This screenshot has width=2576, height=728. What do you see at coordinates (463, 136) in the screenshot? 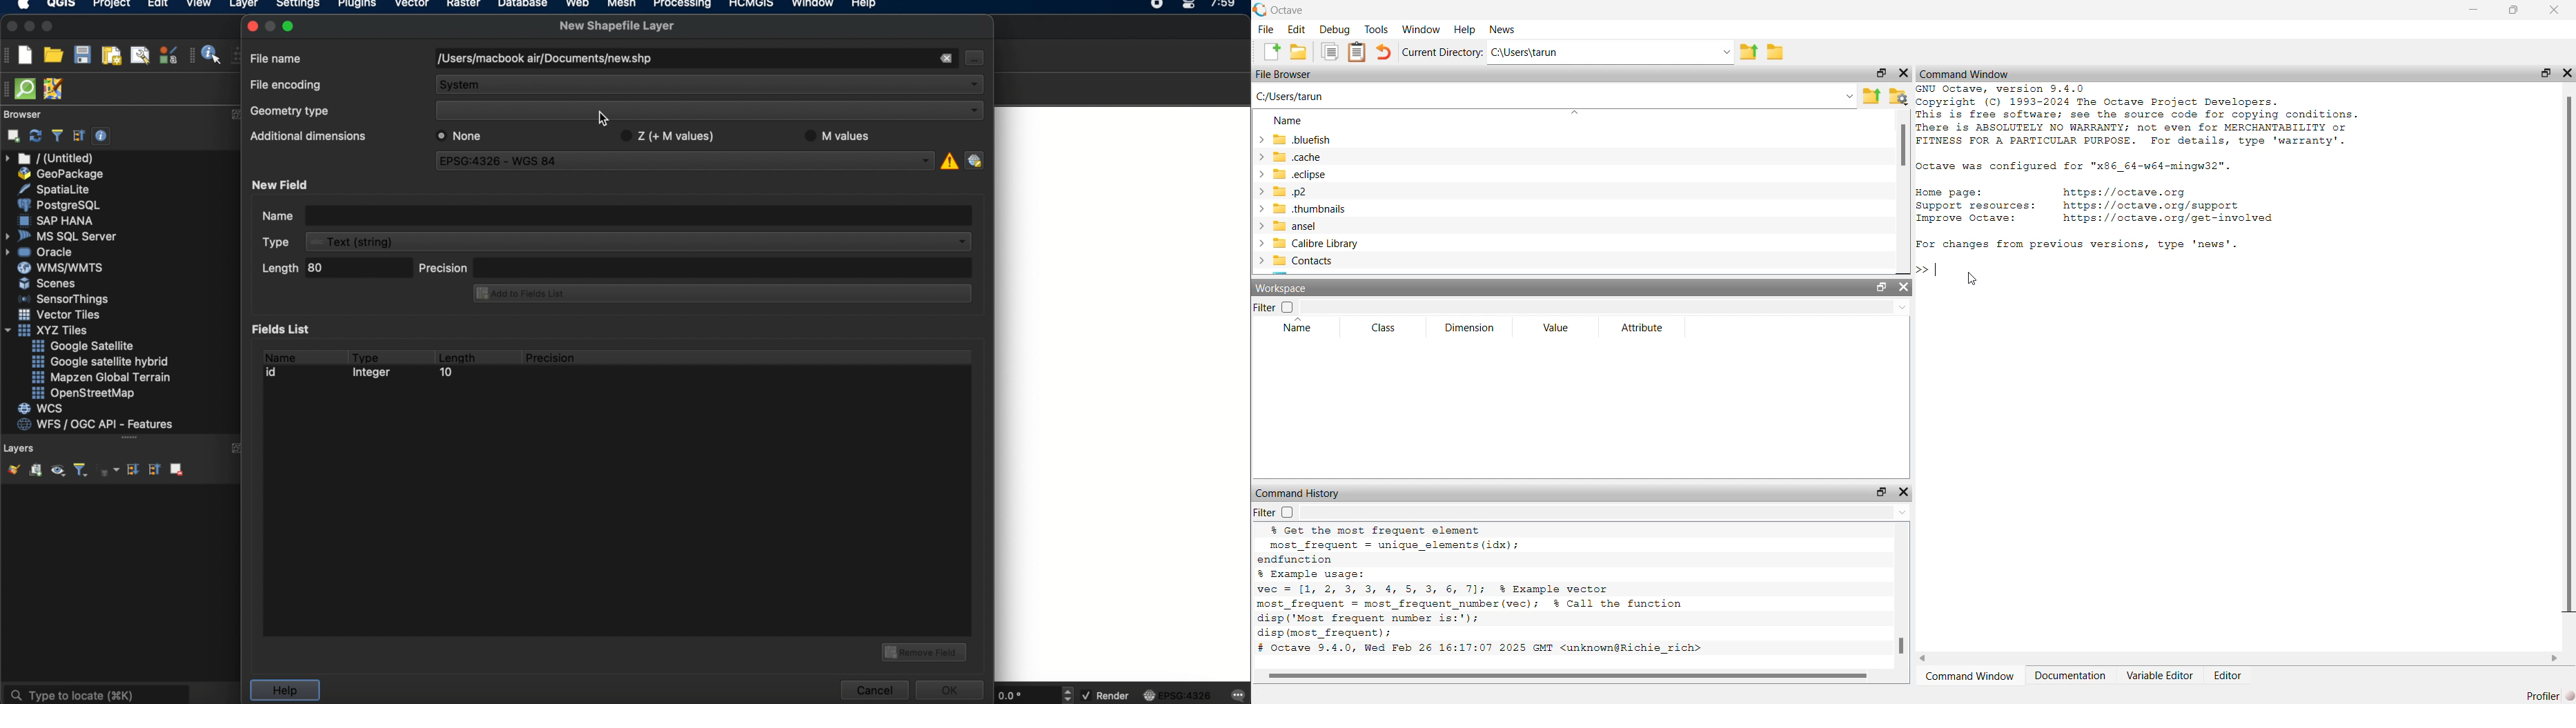
I see `none` at bounding box center [463, 136].